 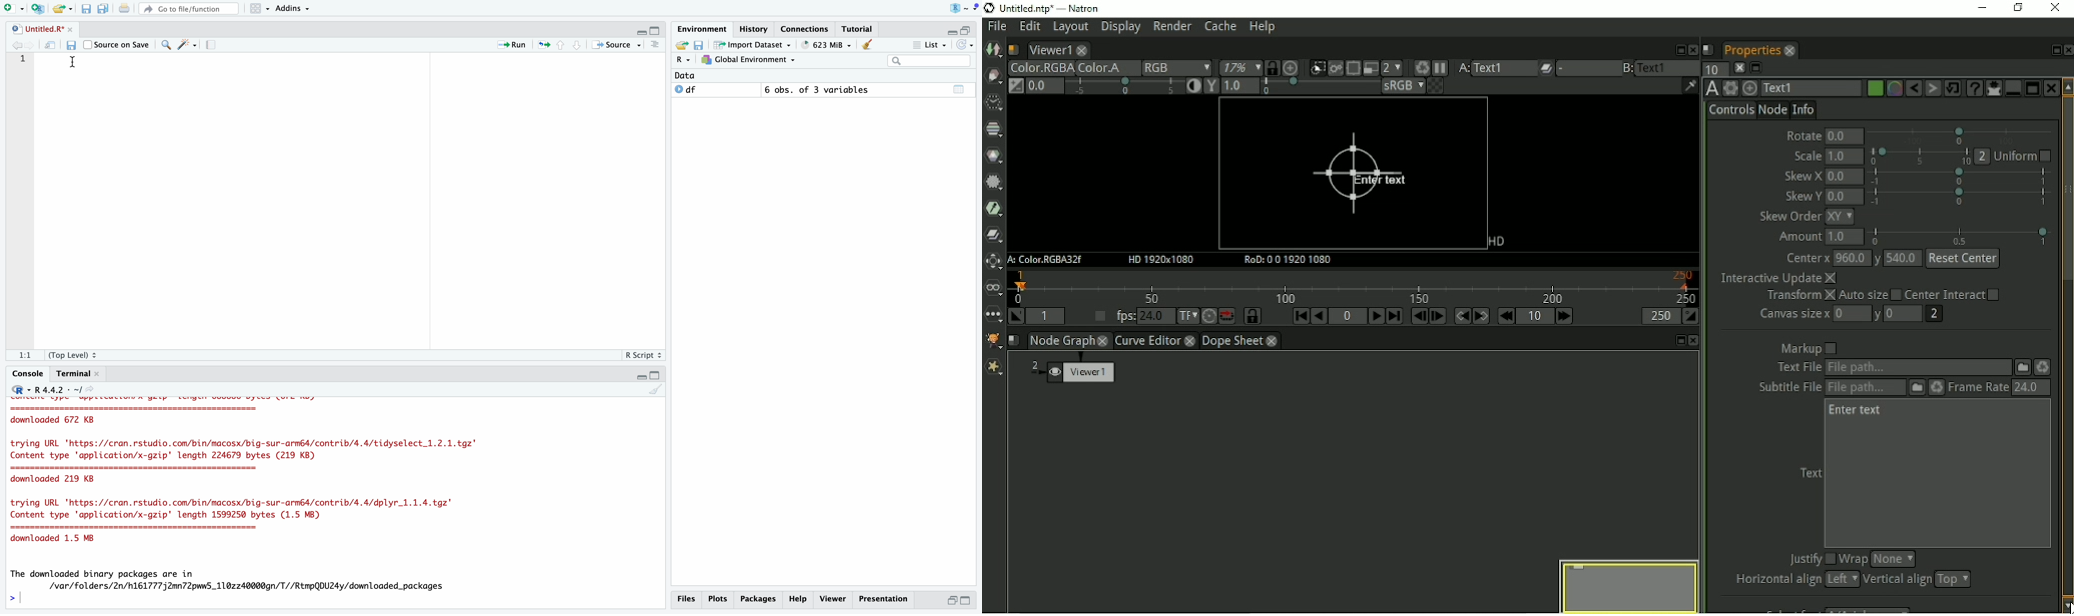 What do you see at coordinates (353, 200) in the screenshot?
I see `Code Editor` at bounding box center [353, 200].